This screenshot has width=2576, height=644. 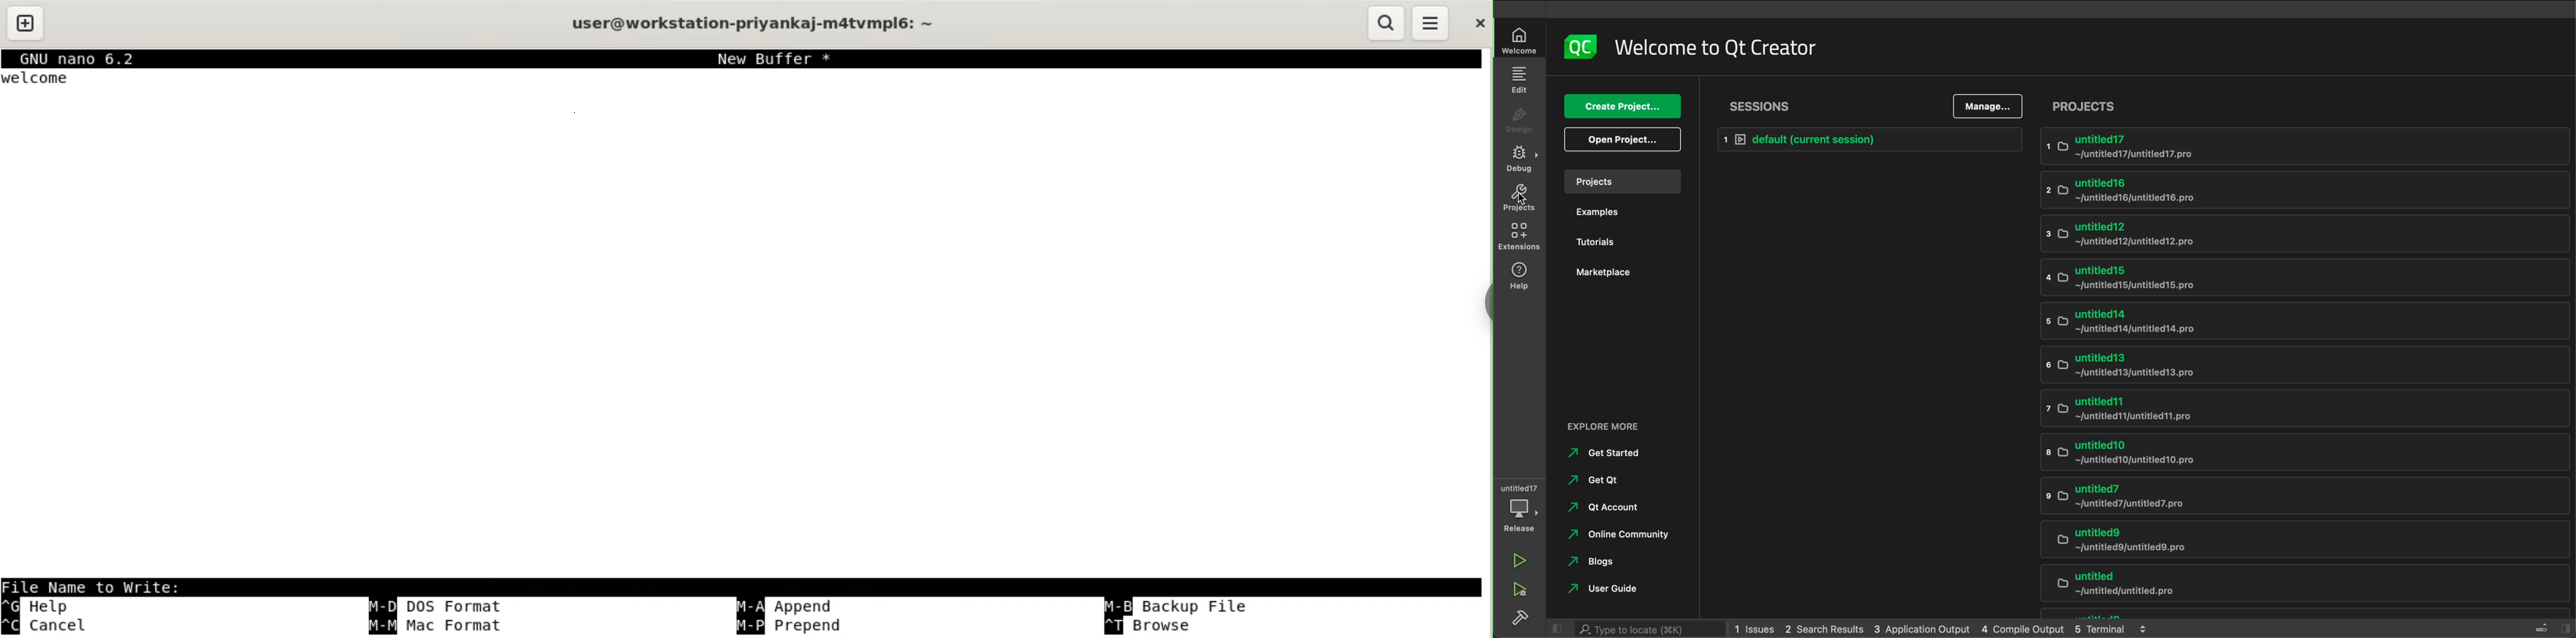 What do you see at coordinates (2290, 234) in the screenshot?
I see `untitled12` at bounding box center [2290, 234].